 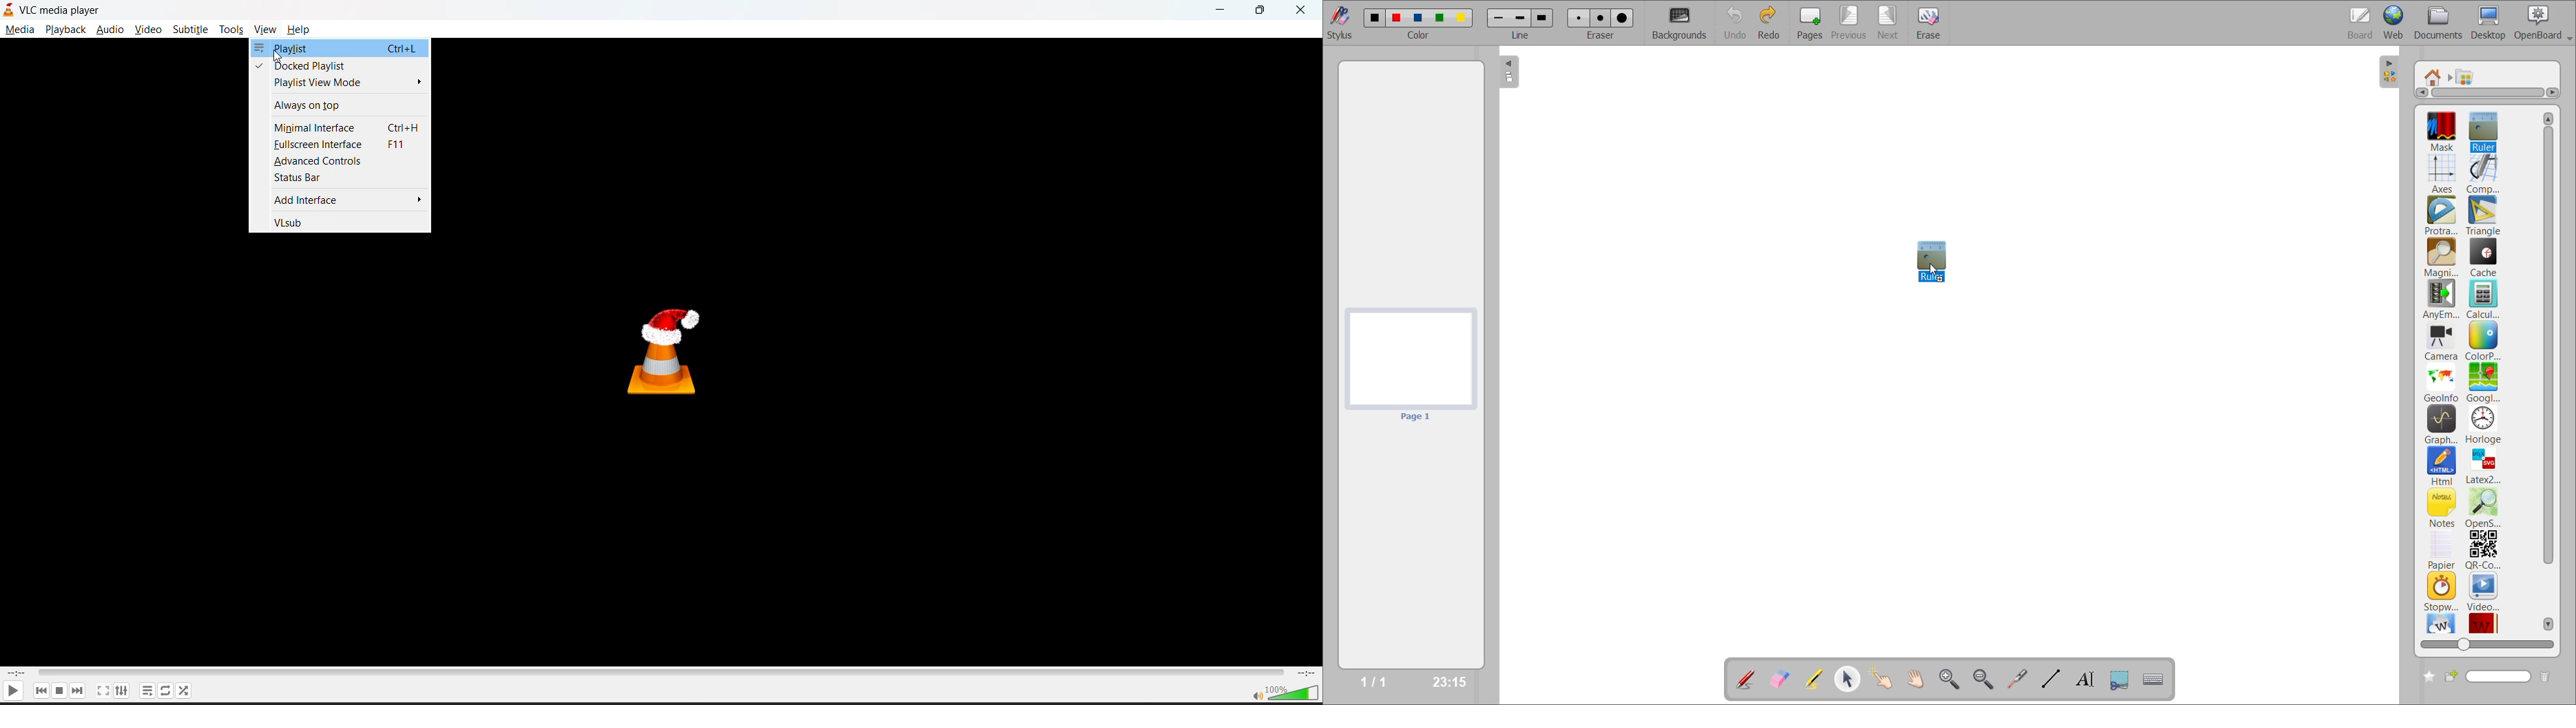 I want to click on zoom in, so click(x=1952, y=679).